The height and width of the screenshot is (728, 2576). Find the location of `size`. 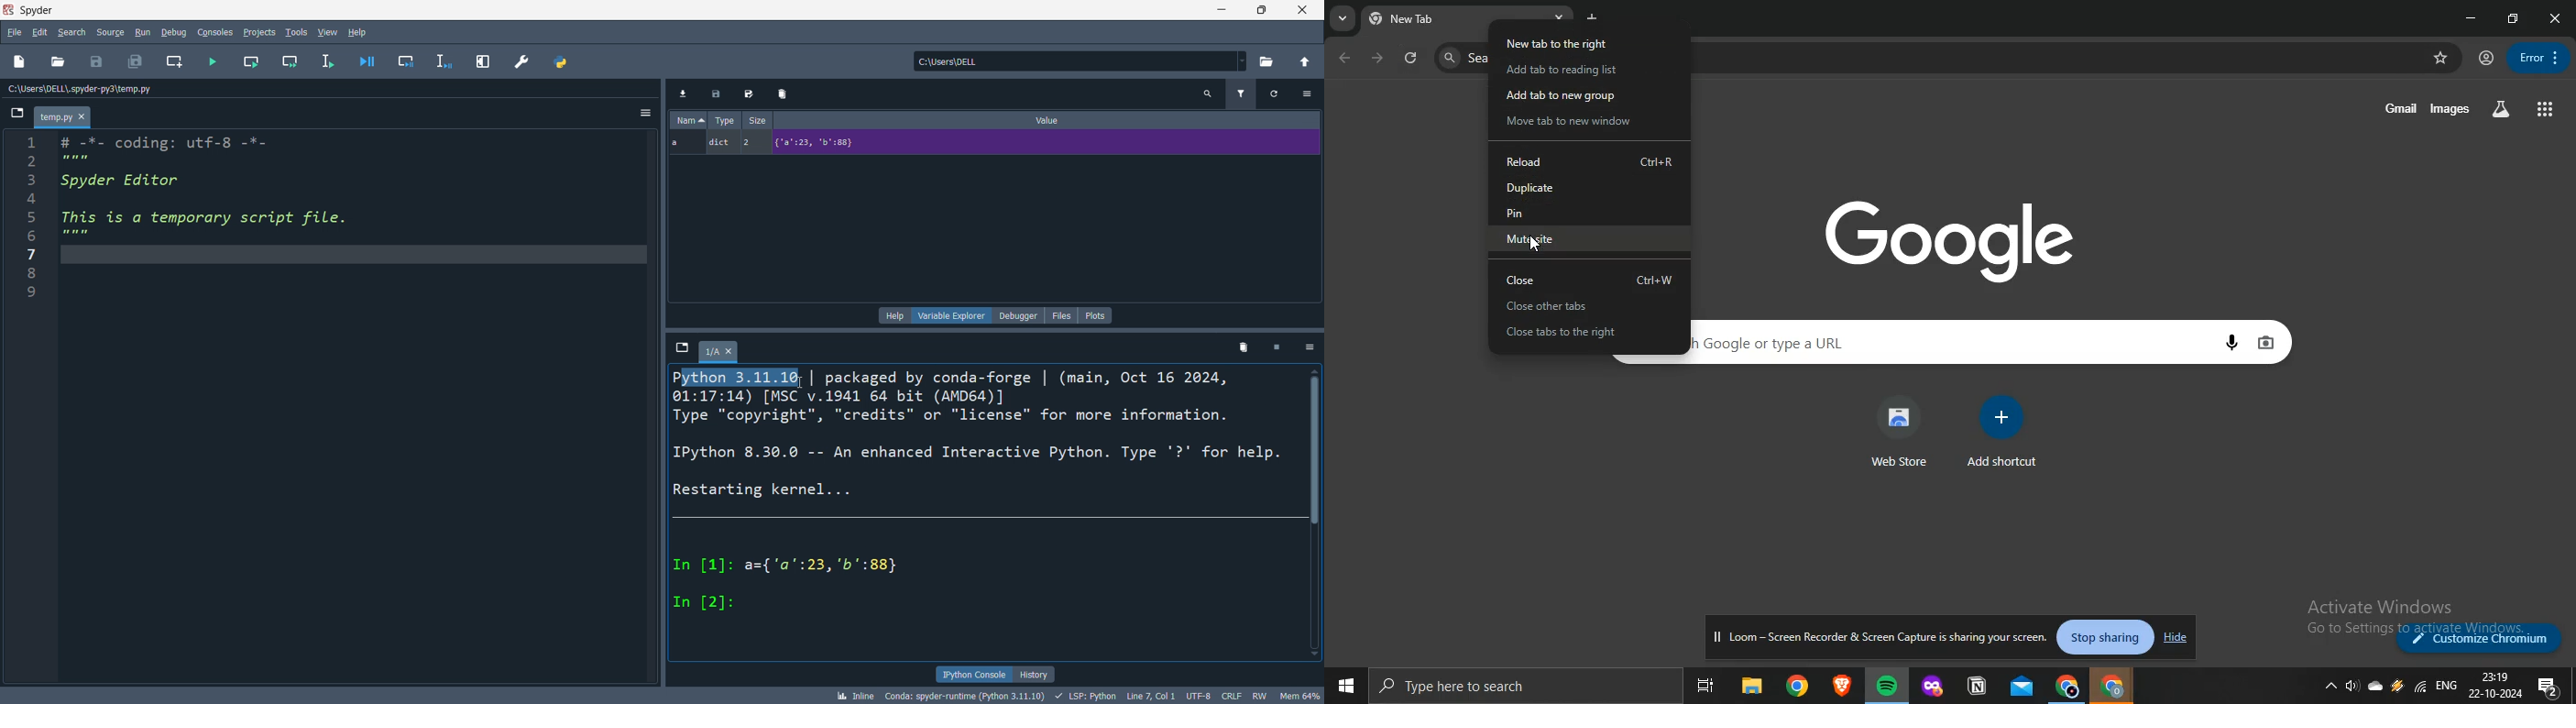

size is located at coordinates (757, 119).